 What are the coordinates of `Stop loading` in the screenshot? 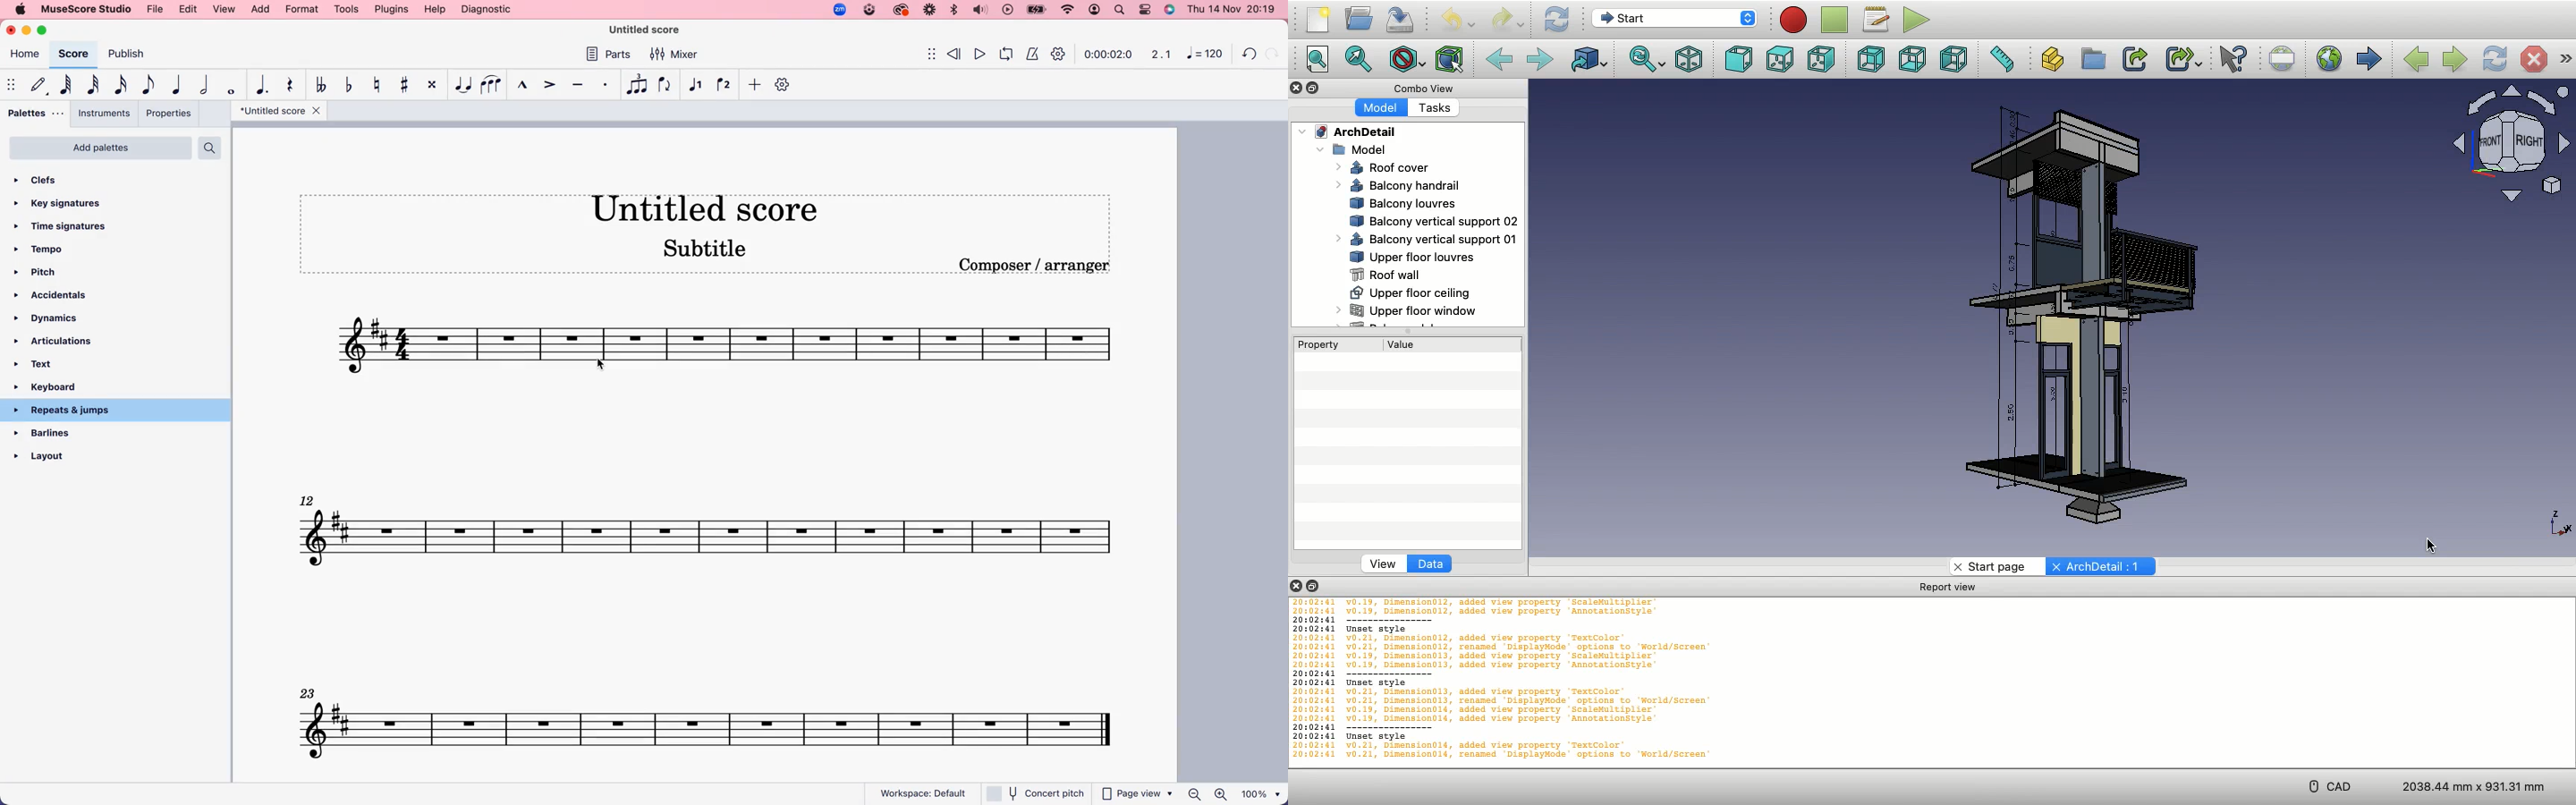 It's located at (2533, 59).